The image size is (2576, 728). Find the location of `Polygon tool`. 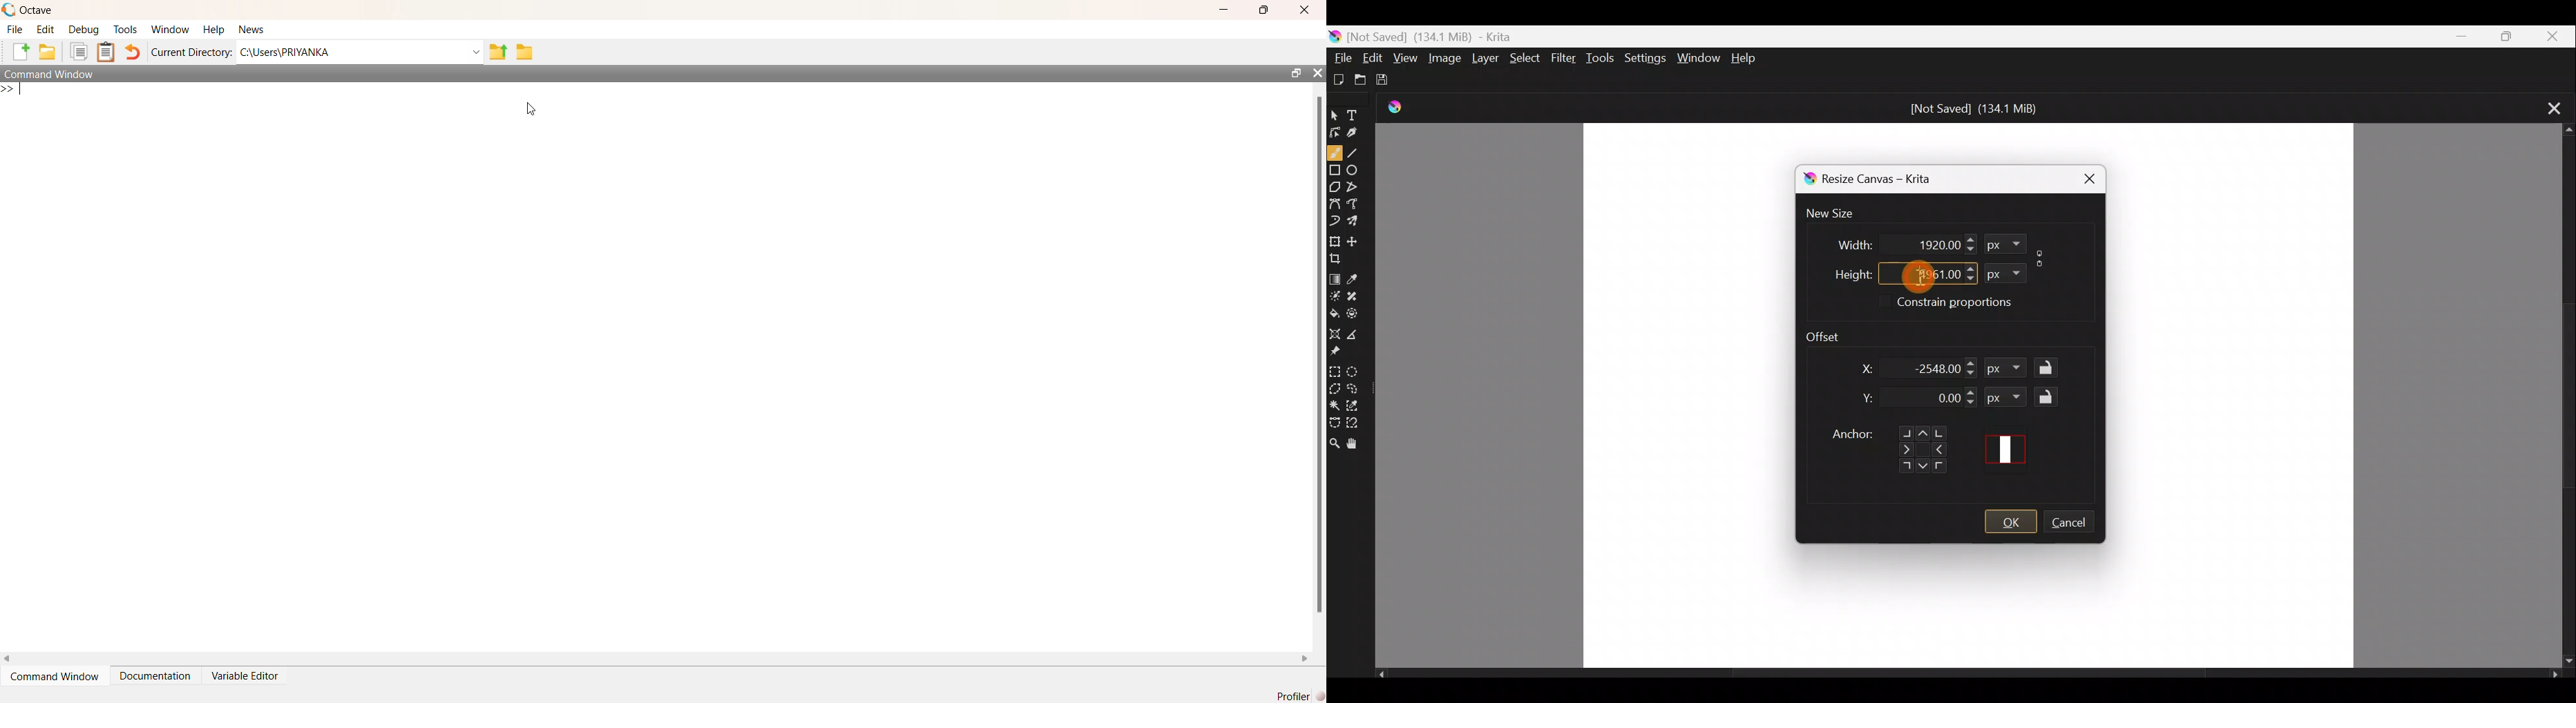

Polygon tool is located at coordinates (1335, 188).